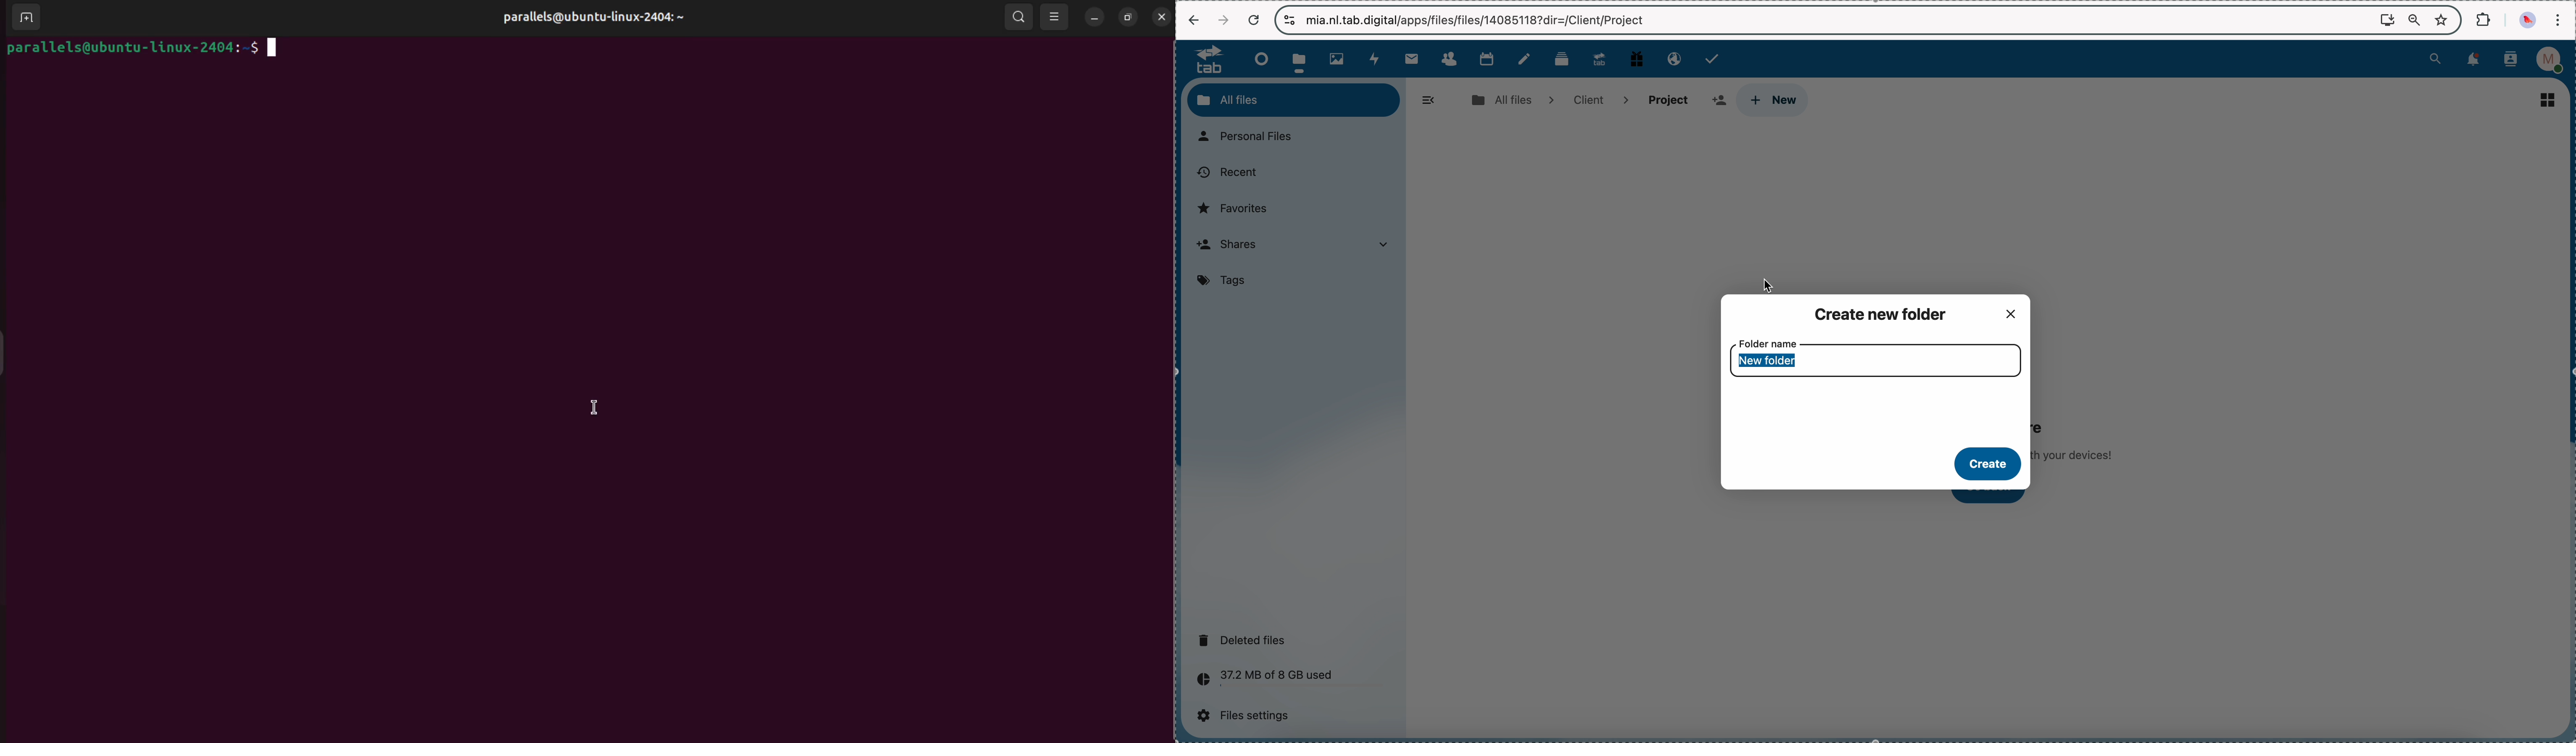 The width and height of the screenshot is (2576, 756). What do you see at coordinates (2435, 58) in the screenshot?
I see `search` at bounding box center [2435, 58].